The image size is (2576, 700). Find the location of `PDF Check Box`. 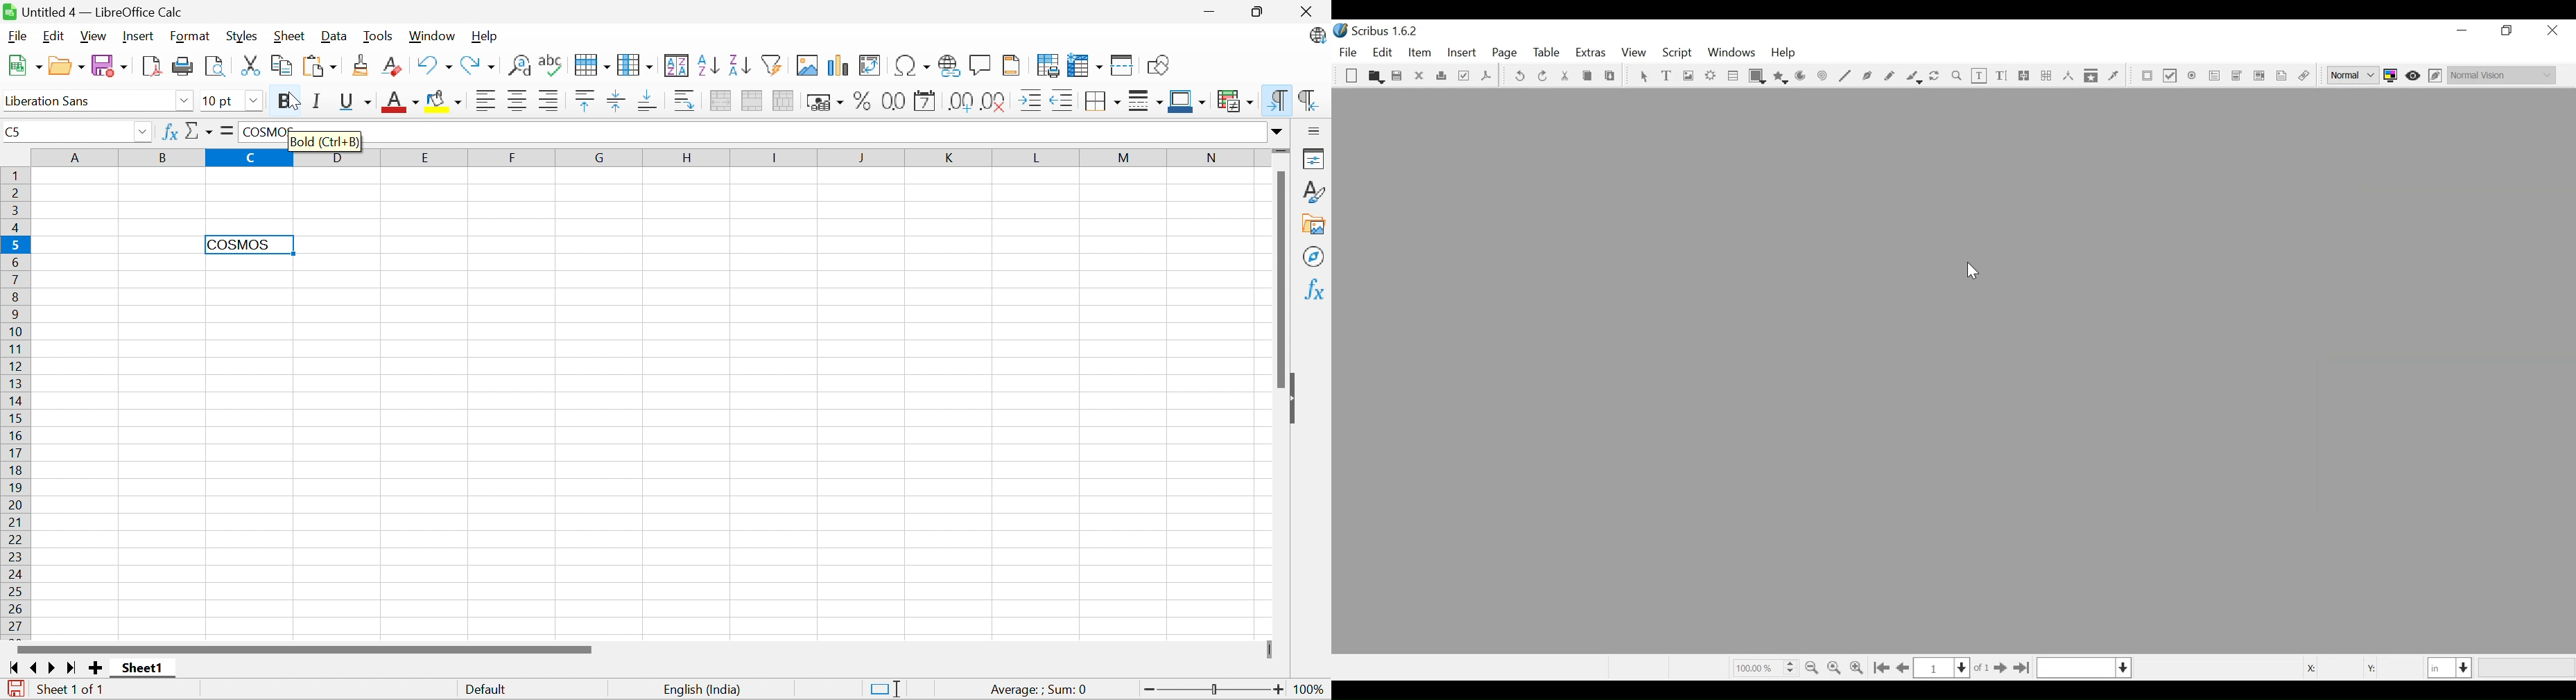

PDF Check Box is located at coordinates (2170, 77).